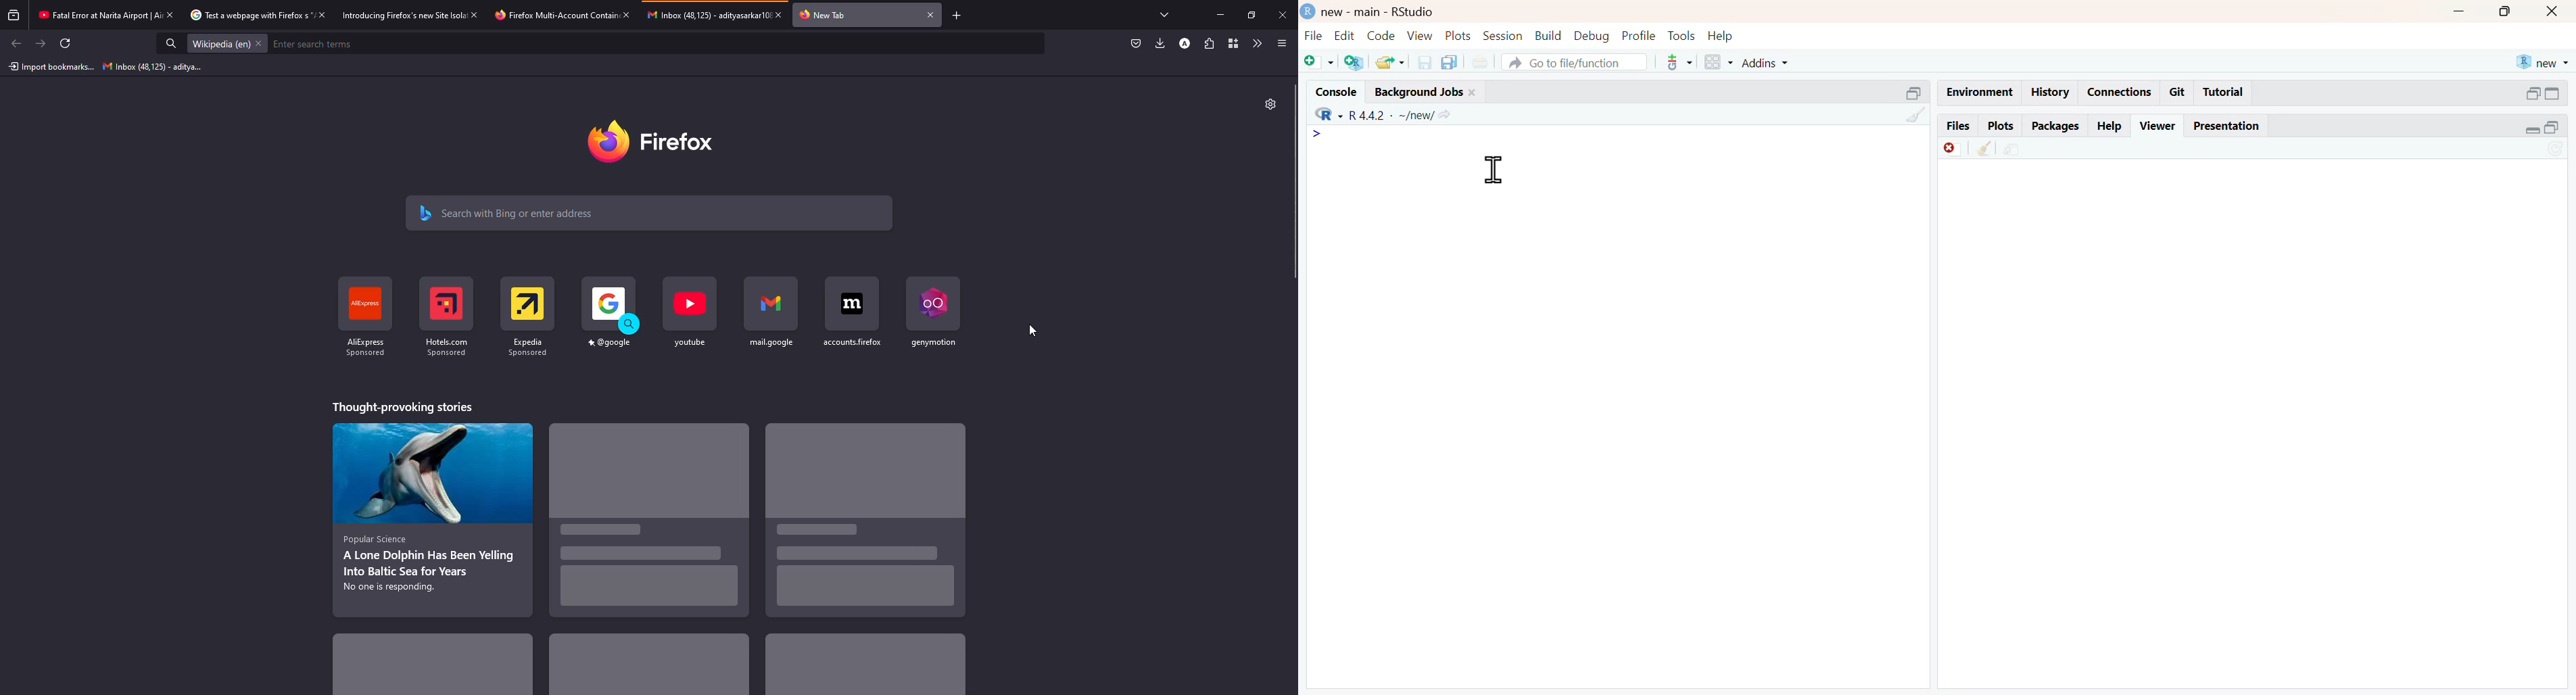 This screenshot has height=700, width=2576. Describe the element at coordinates (1640, 36) in the screenshot. I see `profile` at that location.